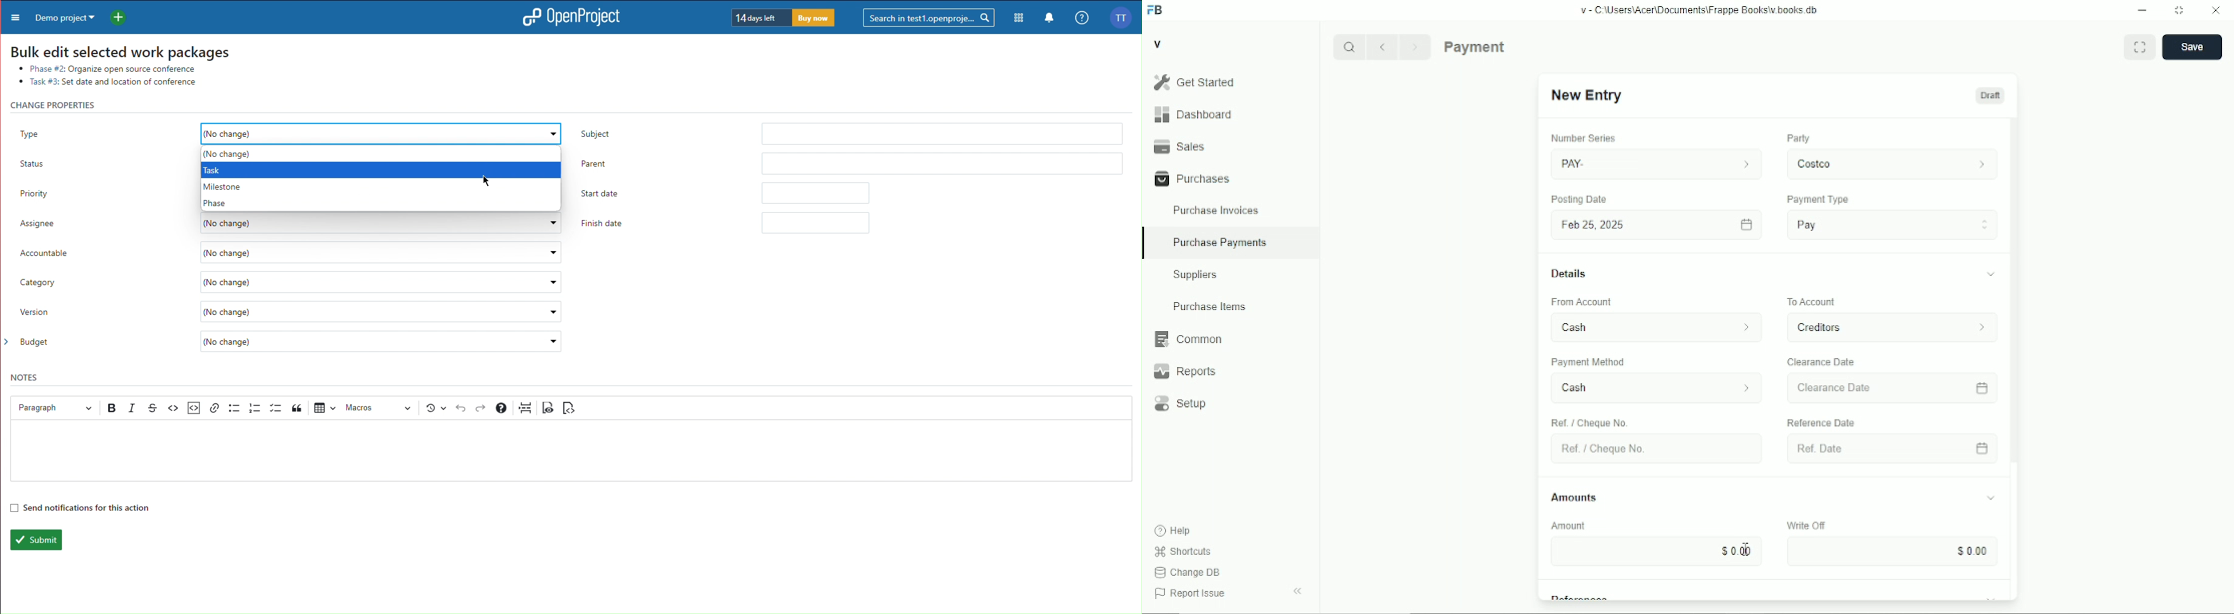 This screenshot has width=2240, height=616. I want to click on number series, so click(1579, 139).